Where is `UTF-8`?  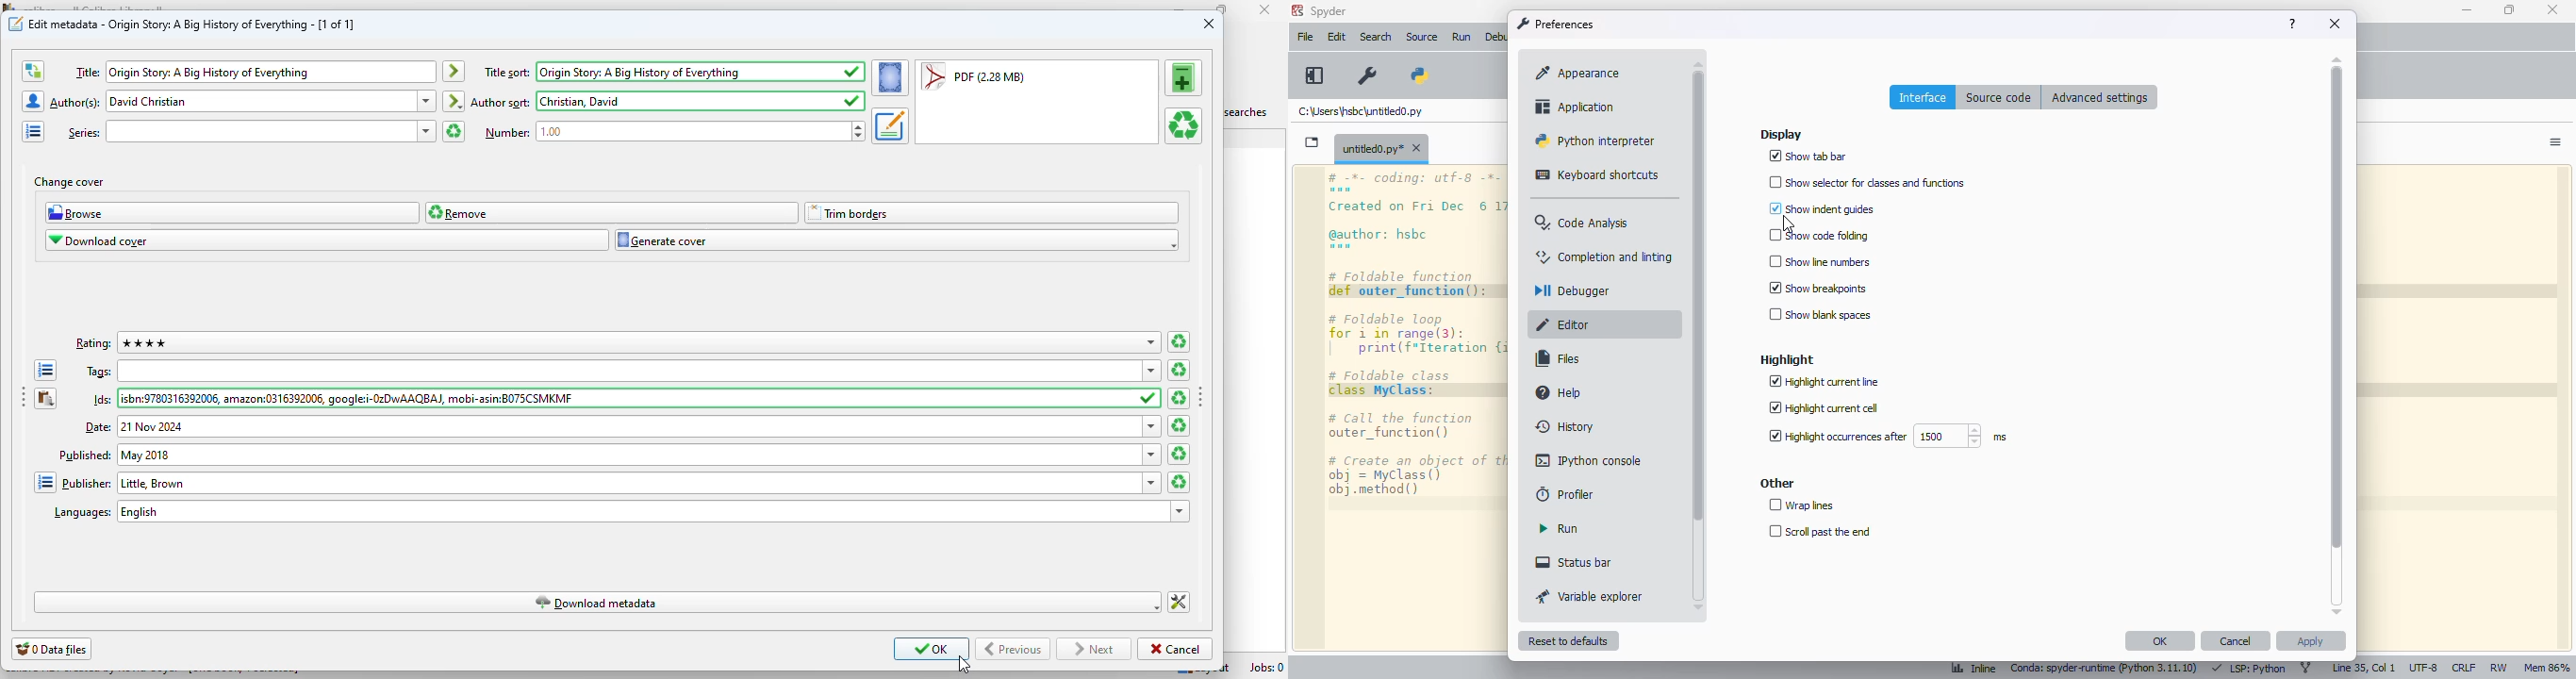
UTF-8 is located at coordinates (2424, 668).